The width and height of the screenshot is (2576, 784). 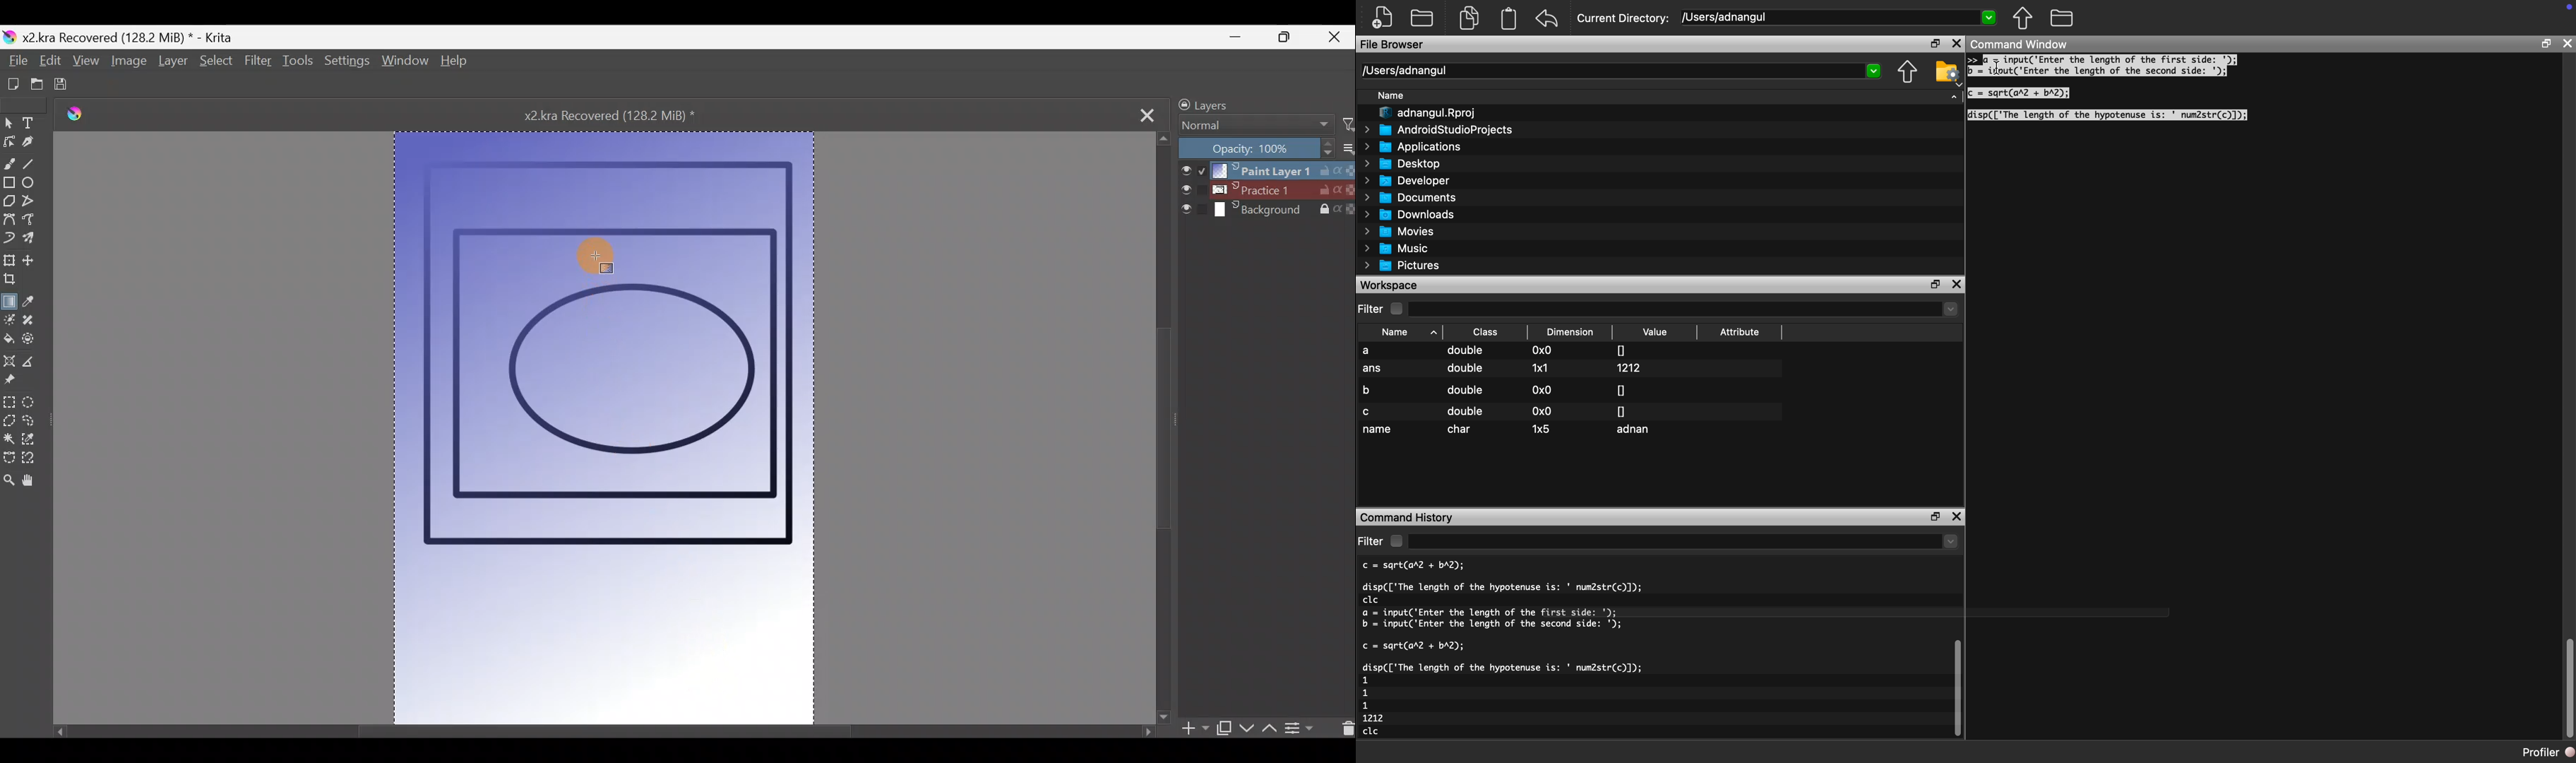 What do you see at coordinates (32, 442) in the screenshot?
I see `Similar colour selection tool` at bounding box center [32, 442].